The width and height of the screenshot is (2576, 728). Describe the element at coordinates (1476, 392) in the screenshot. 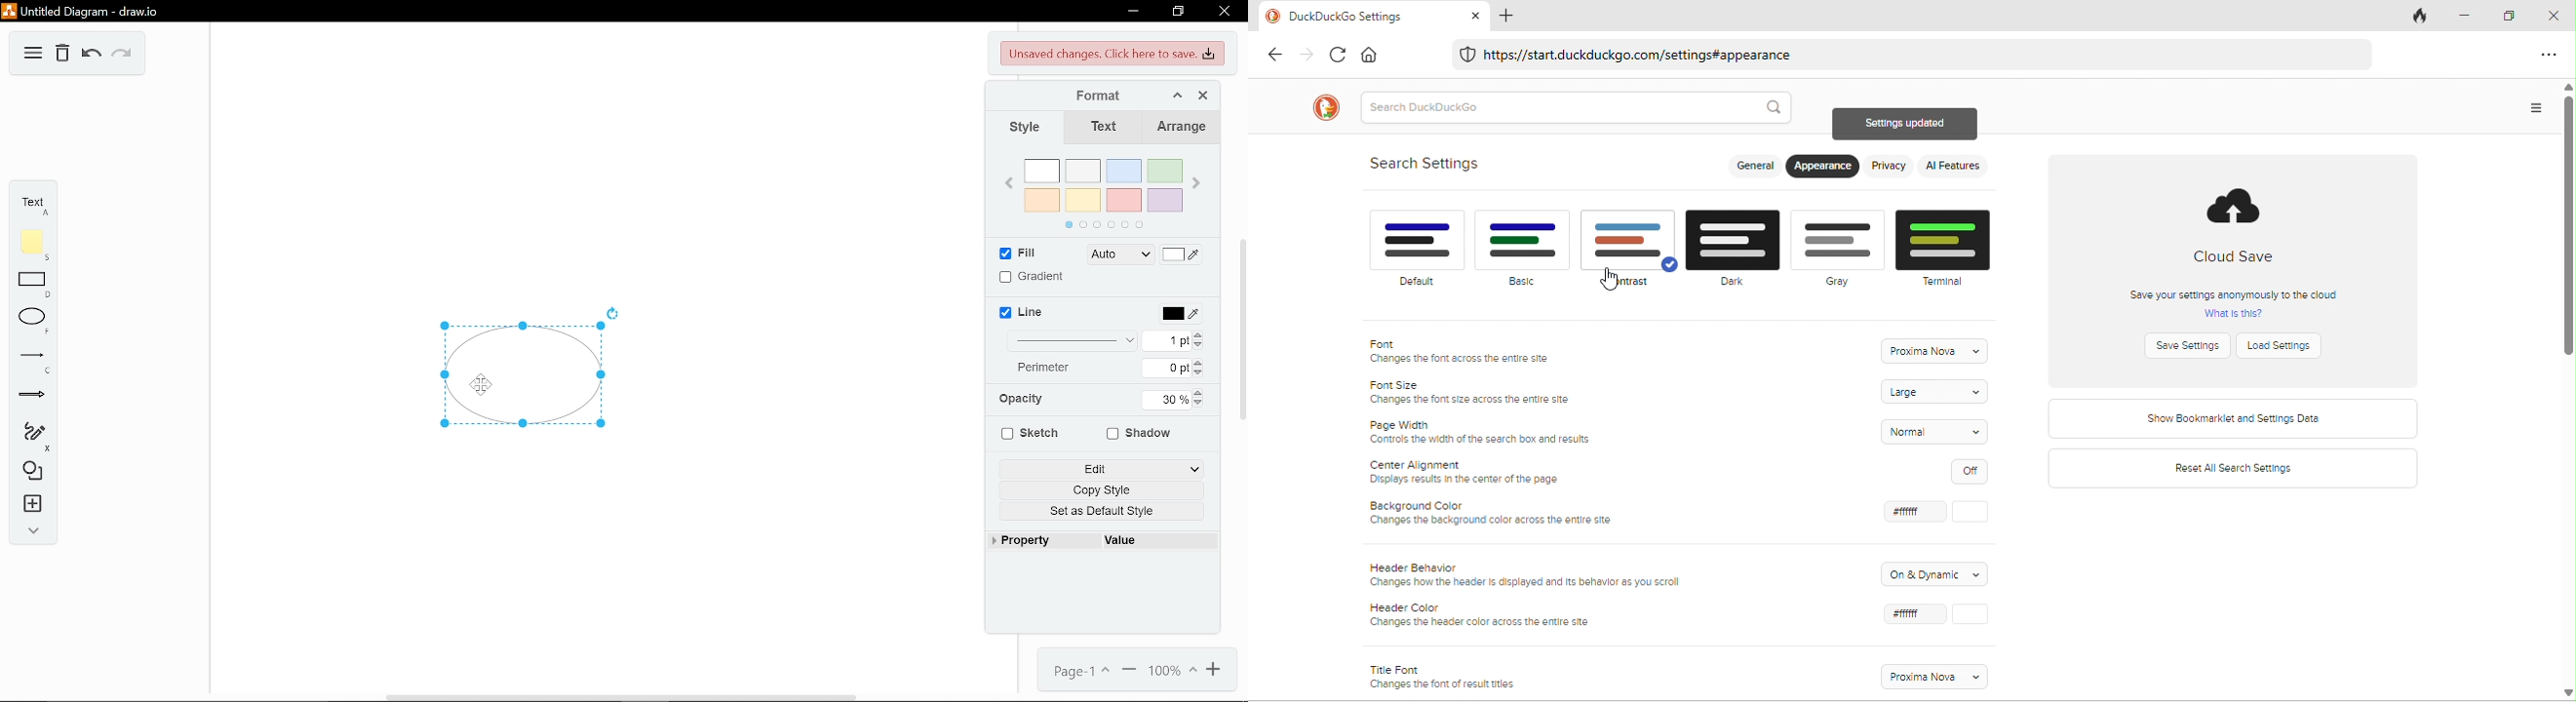

I see `font size` at that location.